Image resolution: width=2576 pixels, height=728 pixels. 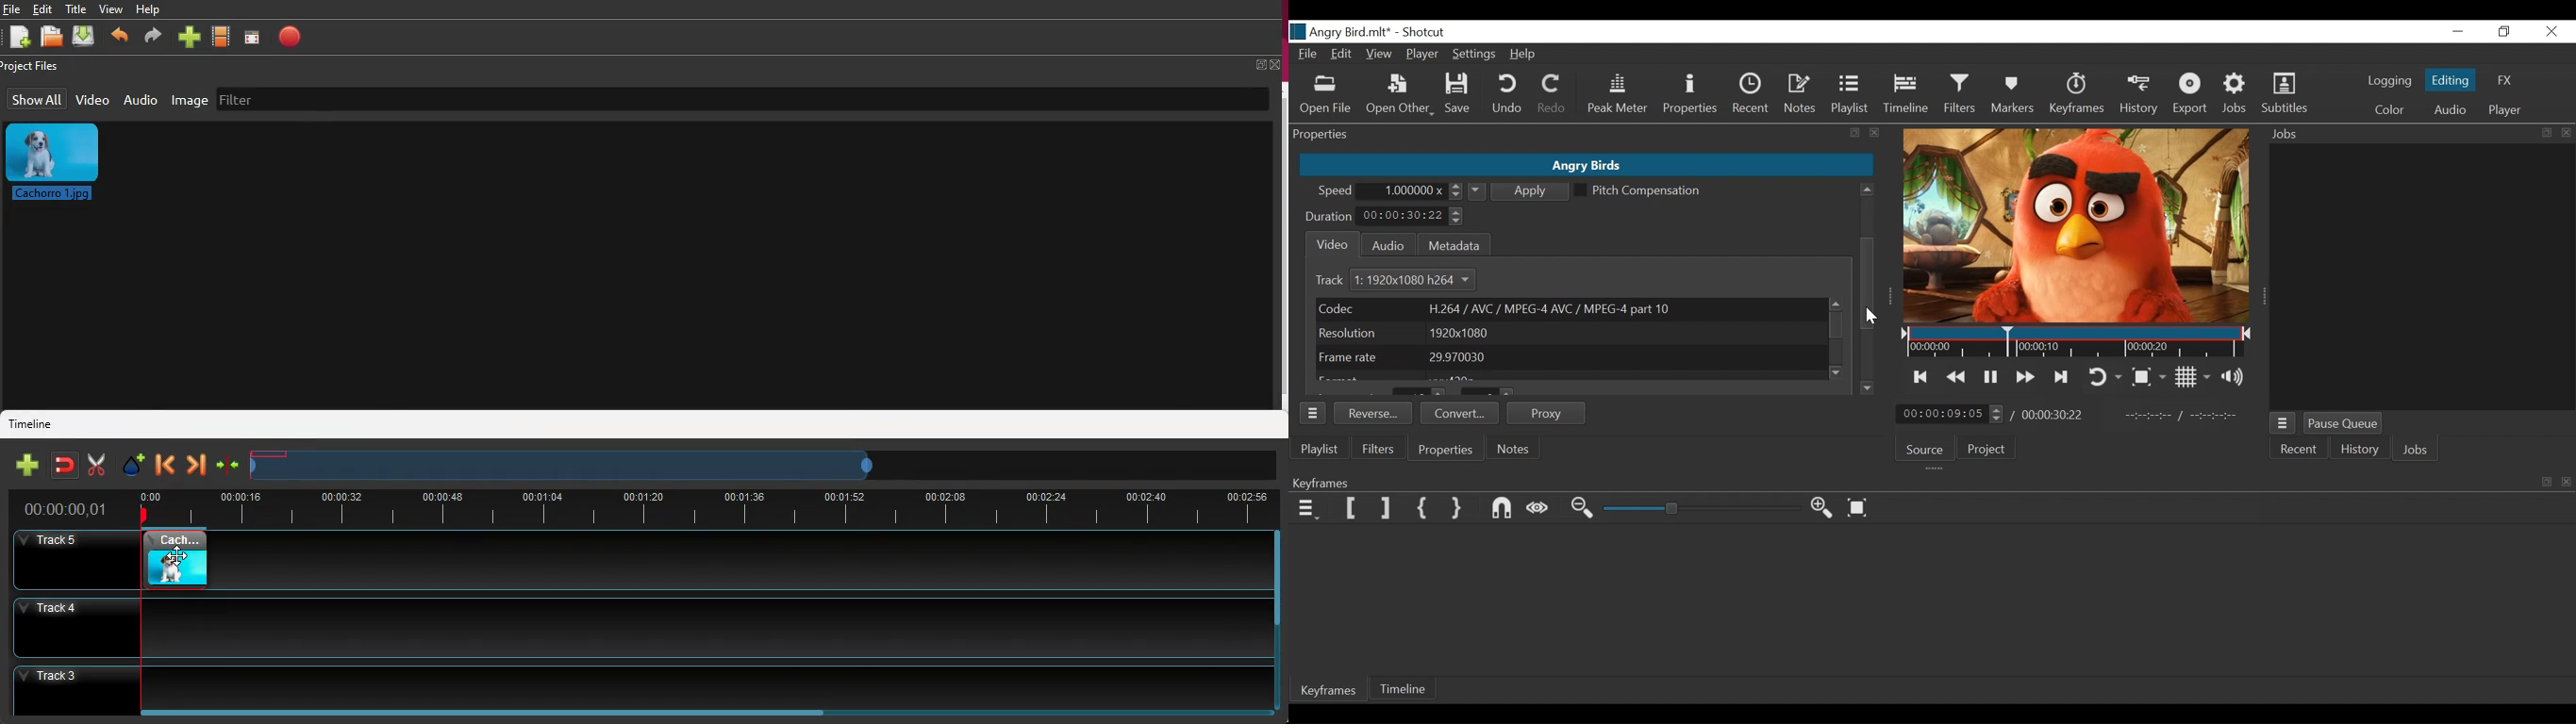 What do you see at coordinates (1422, 54) in the screenshot?
I see `Player` at bounding box center [1422, 54].